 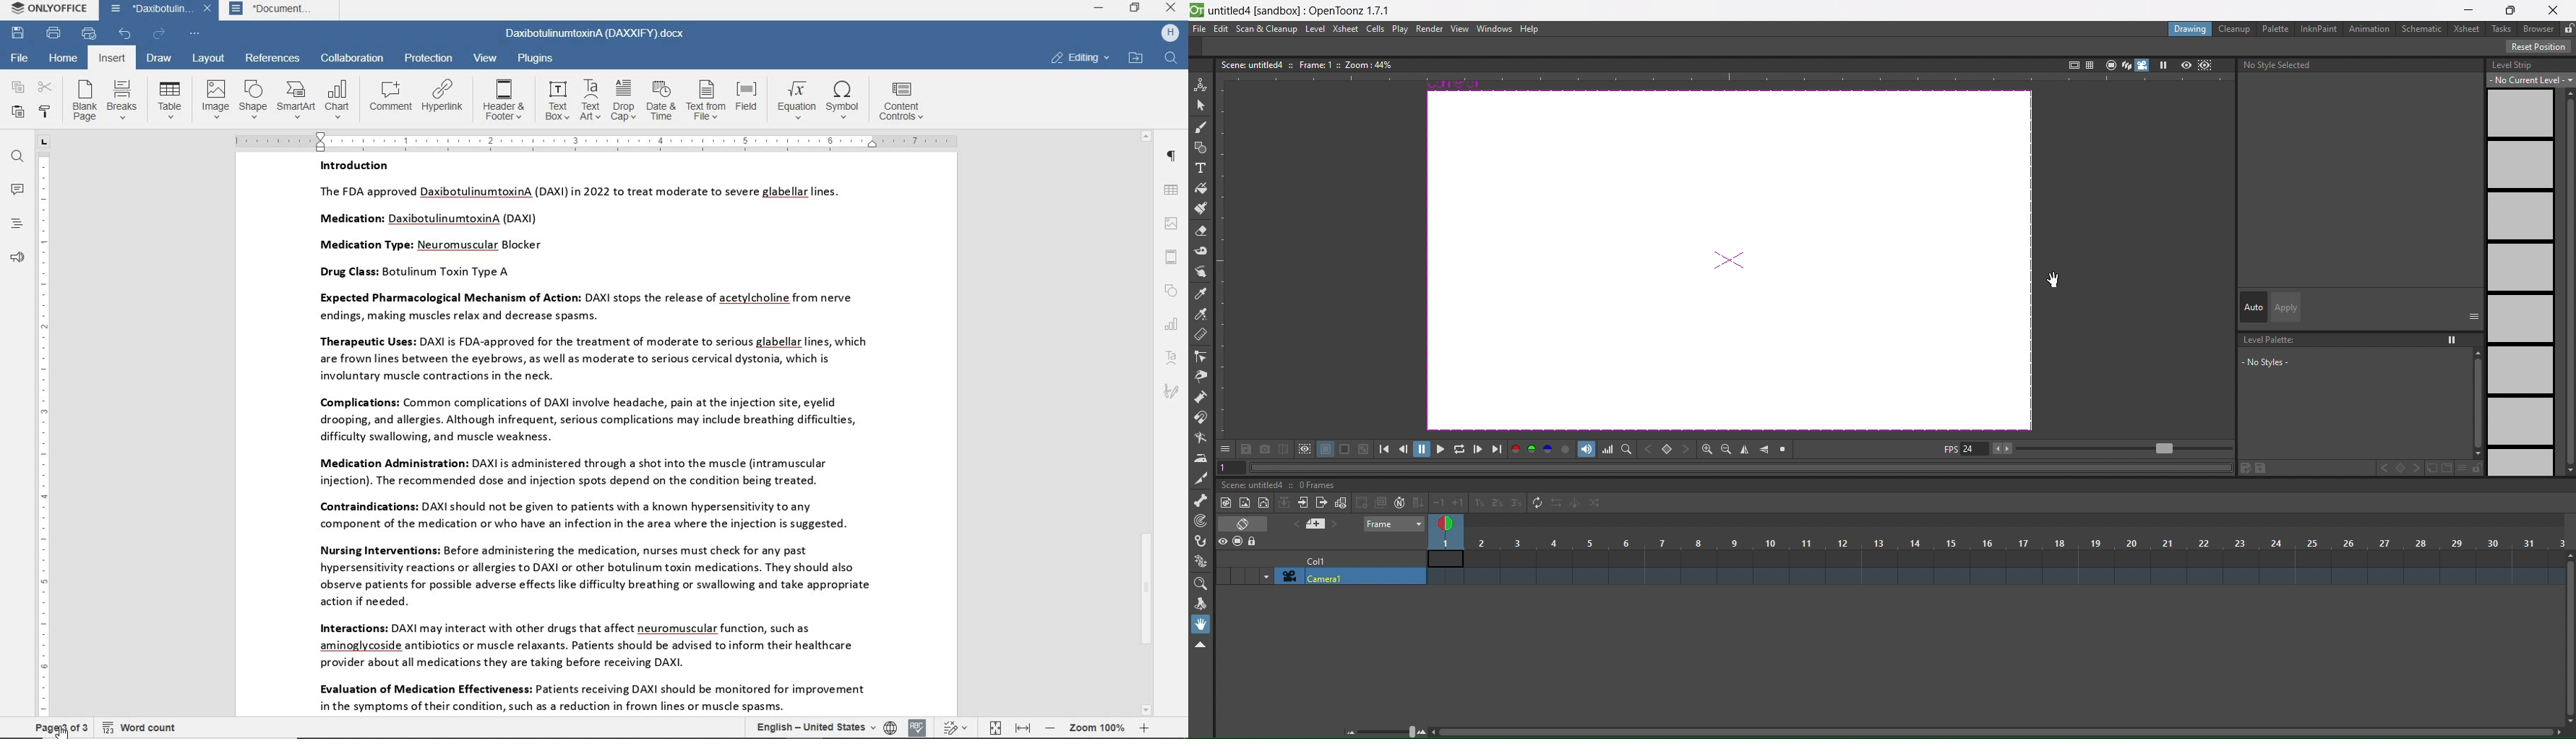 I want to click on comment, so click(x=391, y=95).